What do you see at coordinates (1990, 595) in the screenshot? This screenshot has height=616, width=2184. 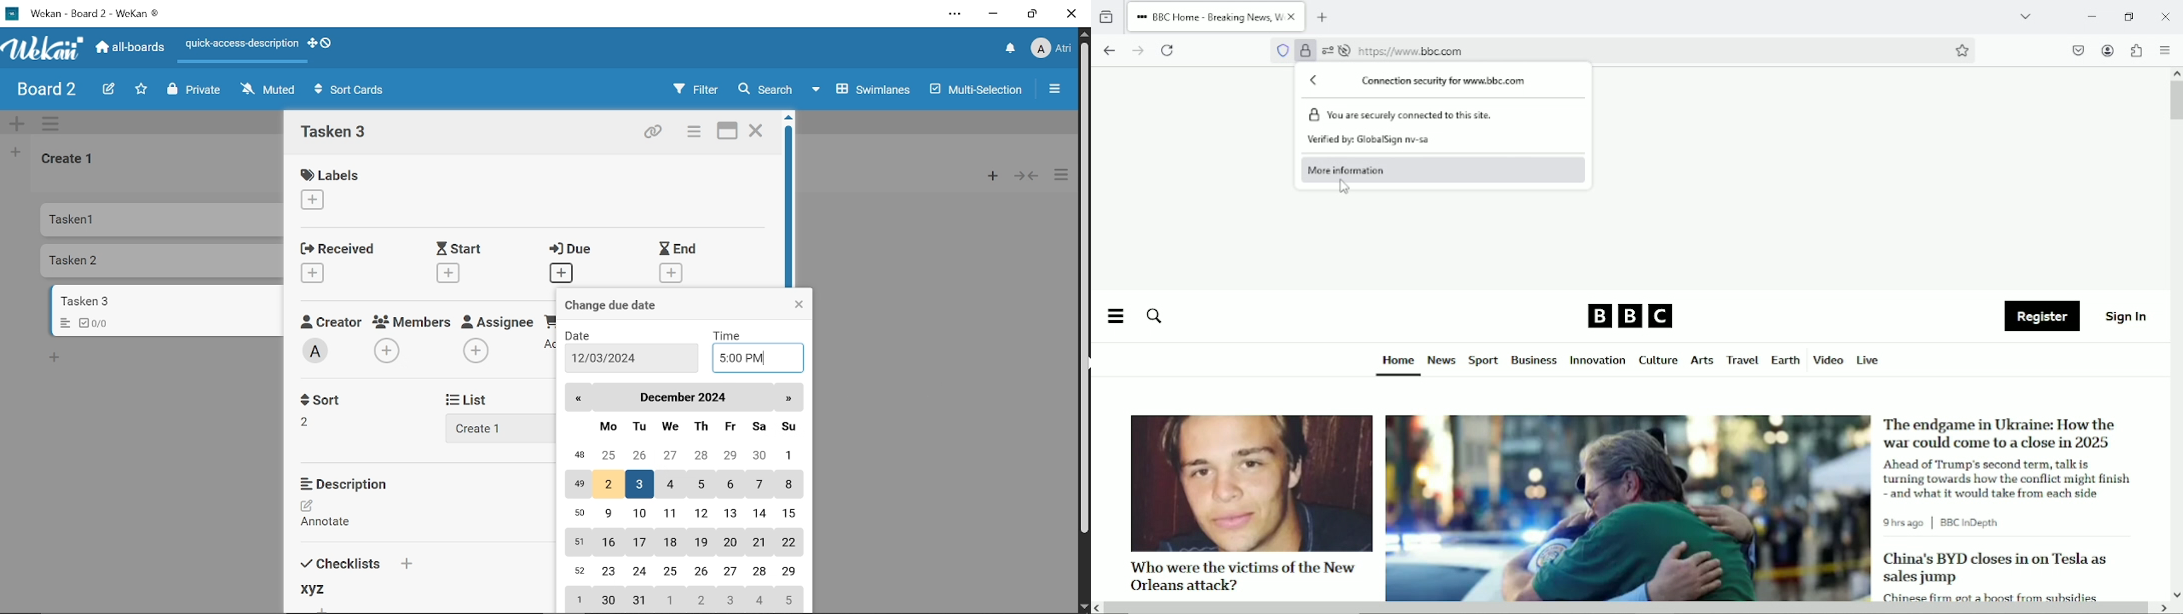 I see `Chinese firm got a boost from subsides` at bounding box center [1990, 595].